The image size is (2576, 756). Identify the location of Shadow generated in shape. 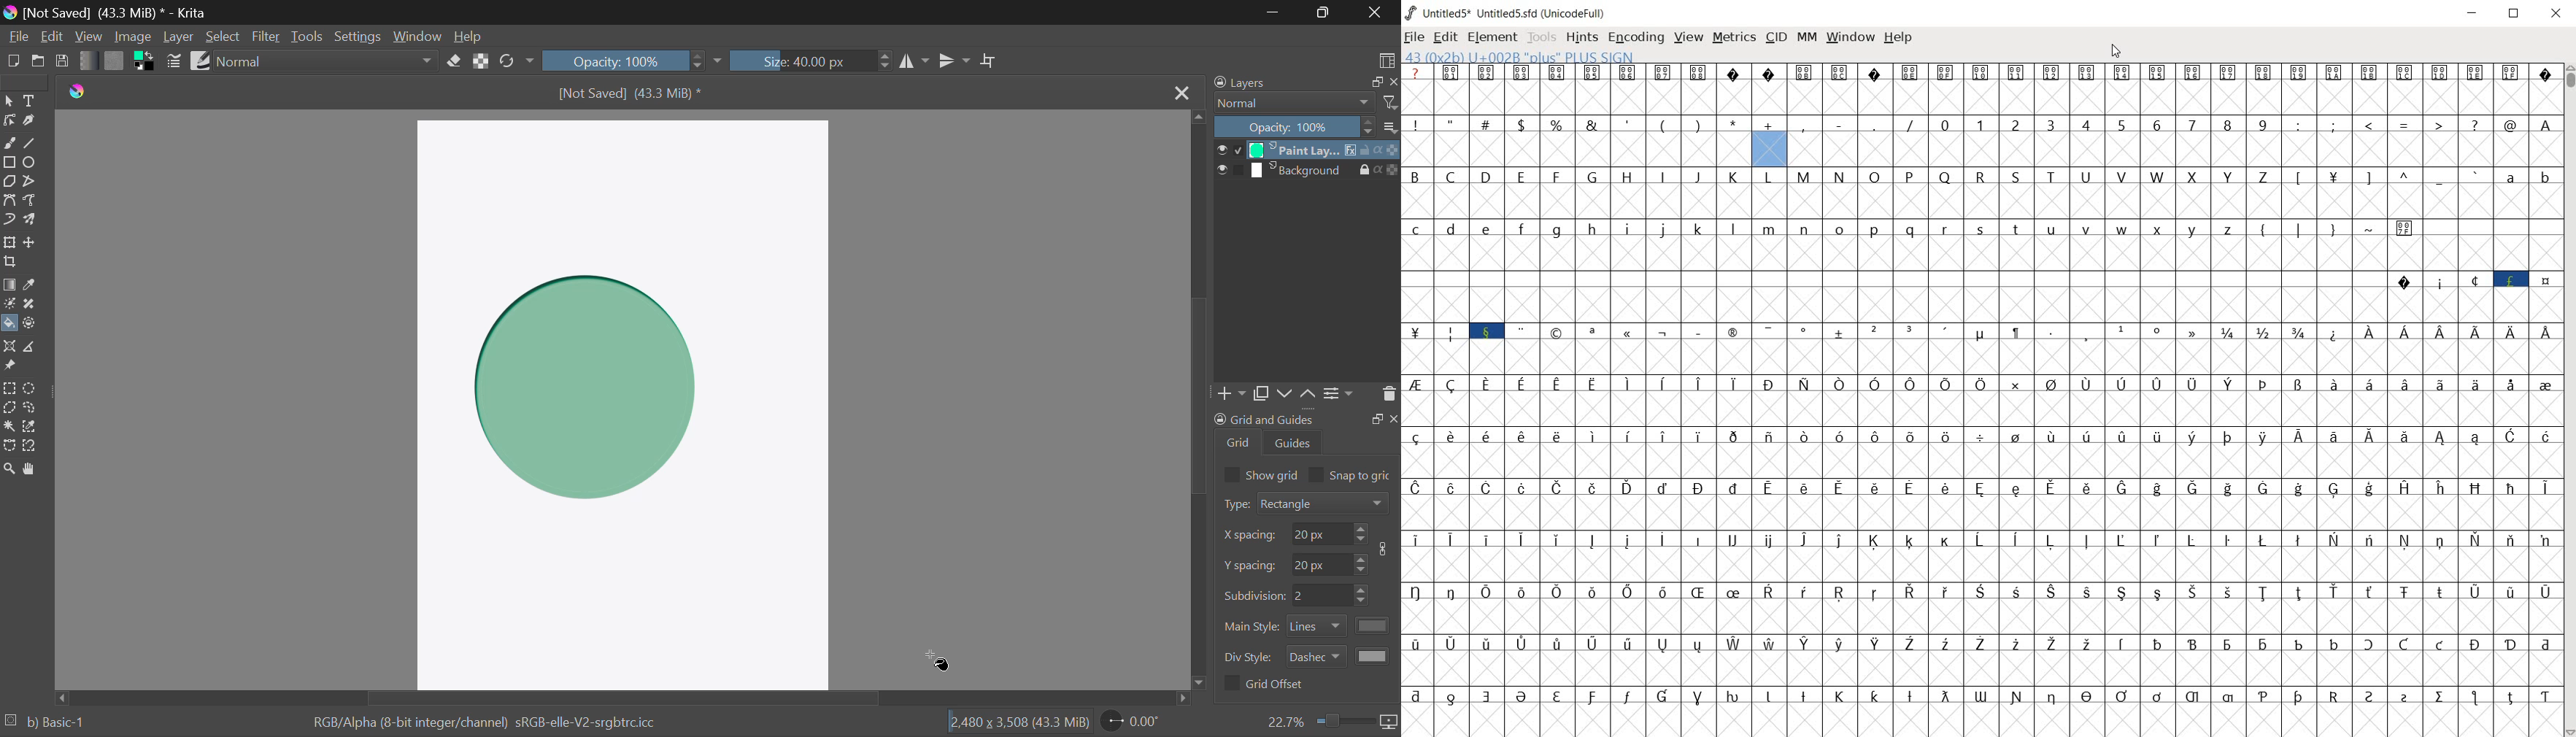
(588, 395).